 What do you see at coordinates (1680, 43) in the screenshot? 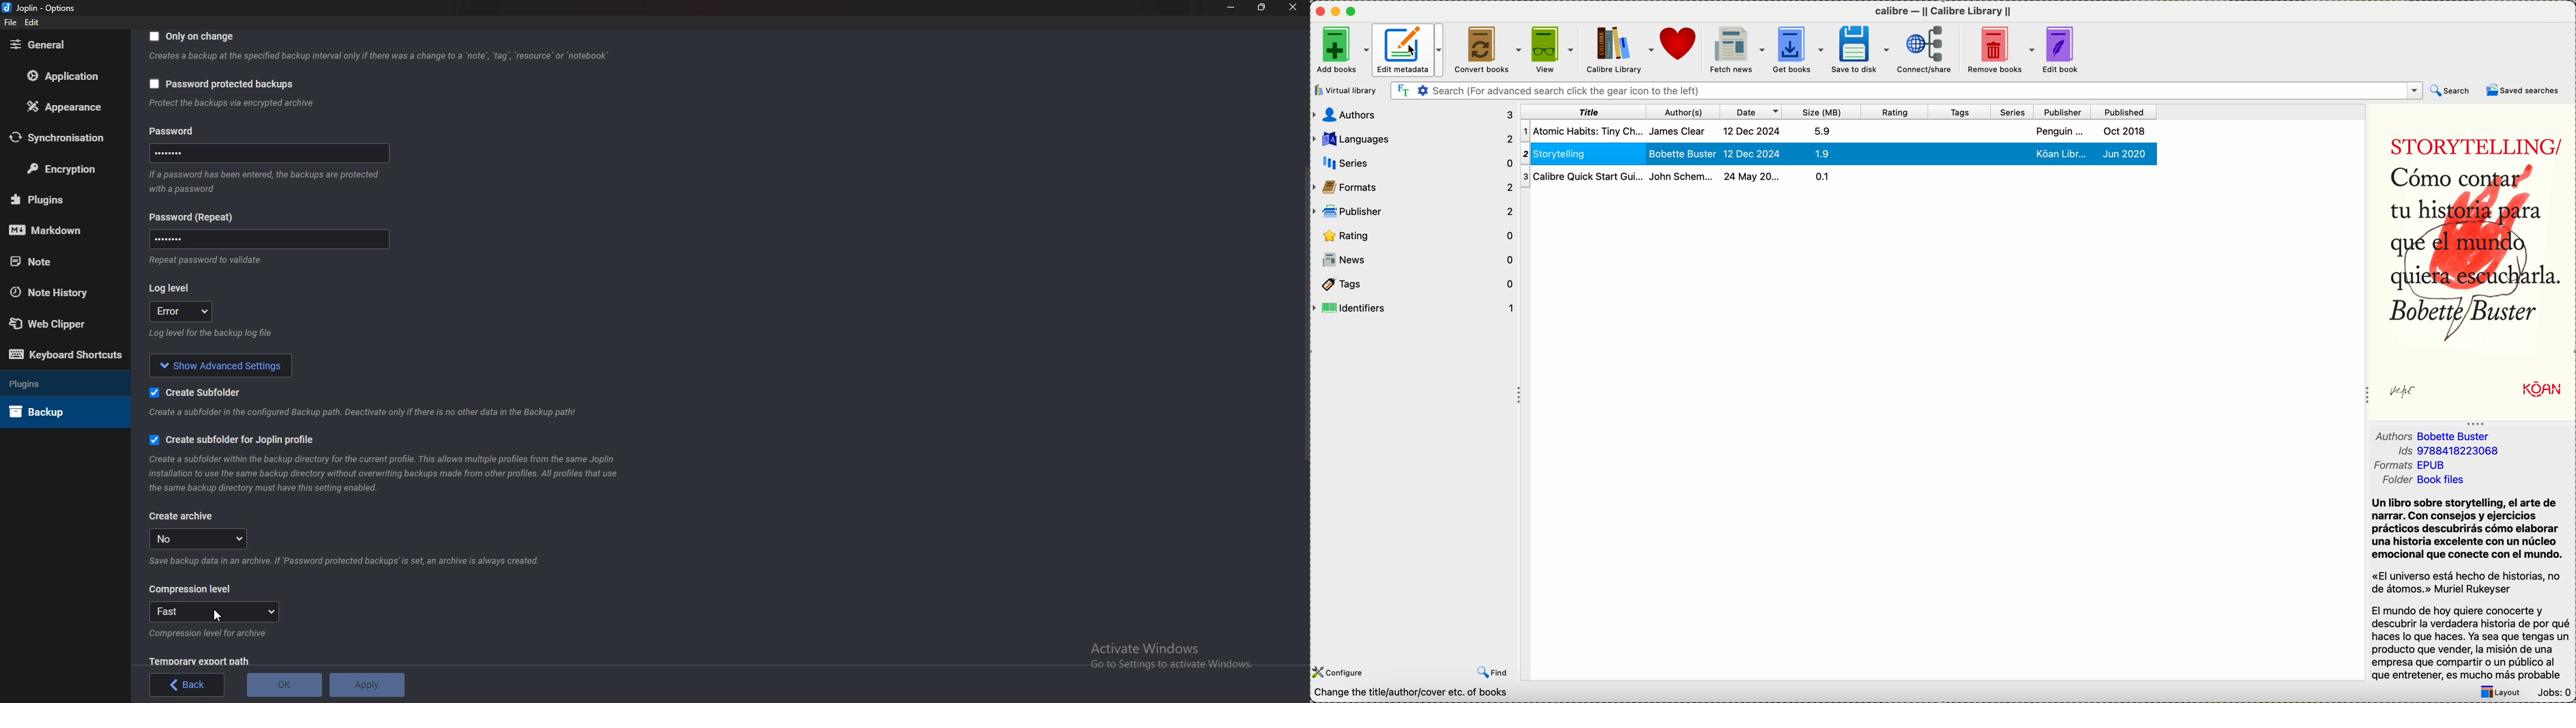
I see `donate` at bounding box center [1680, 43].